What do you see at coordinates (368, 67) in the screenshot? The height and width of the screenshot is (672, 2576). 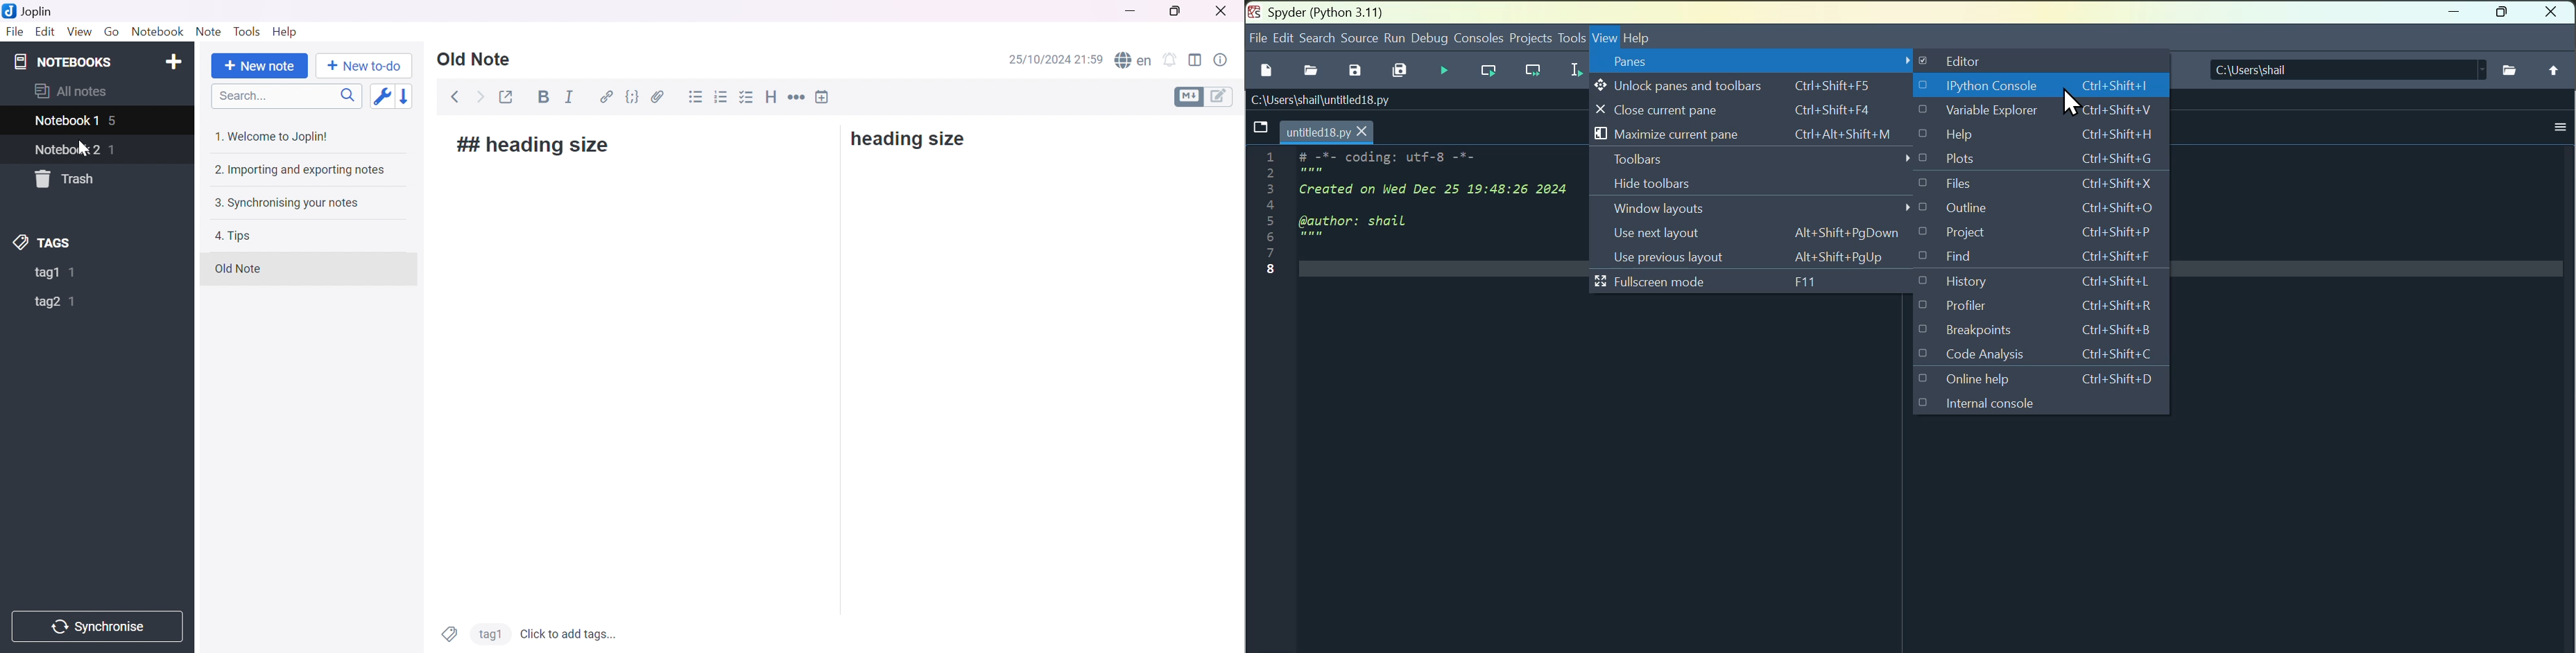 I see `+New to-do` at bounding box center [368, 67].